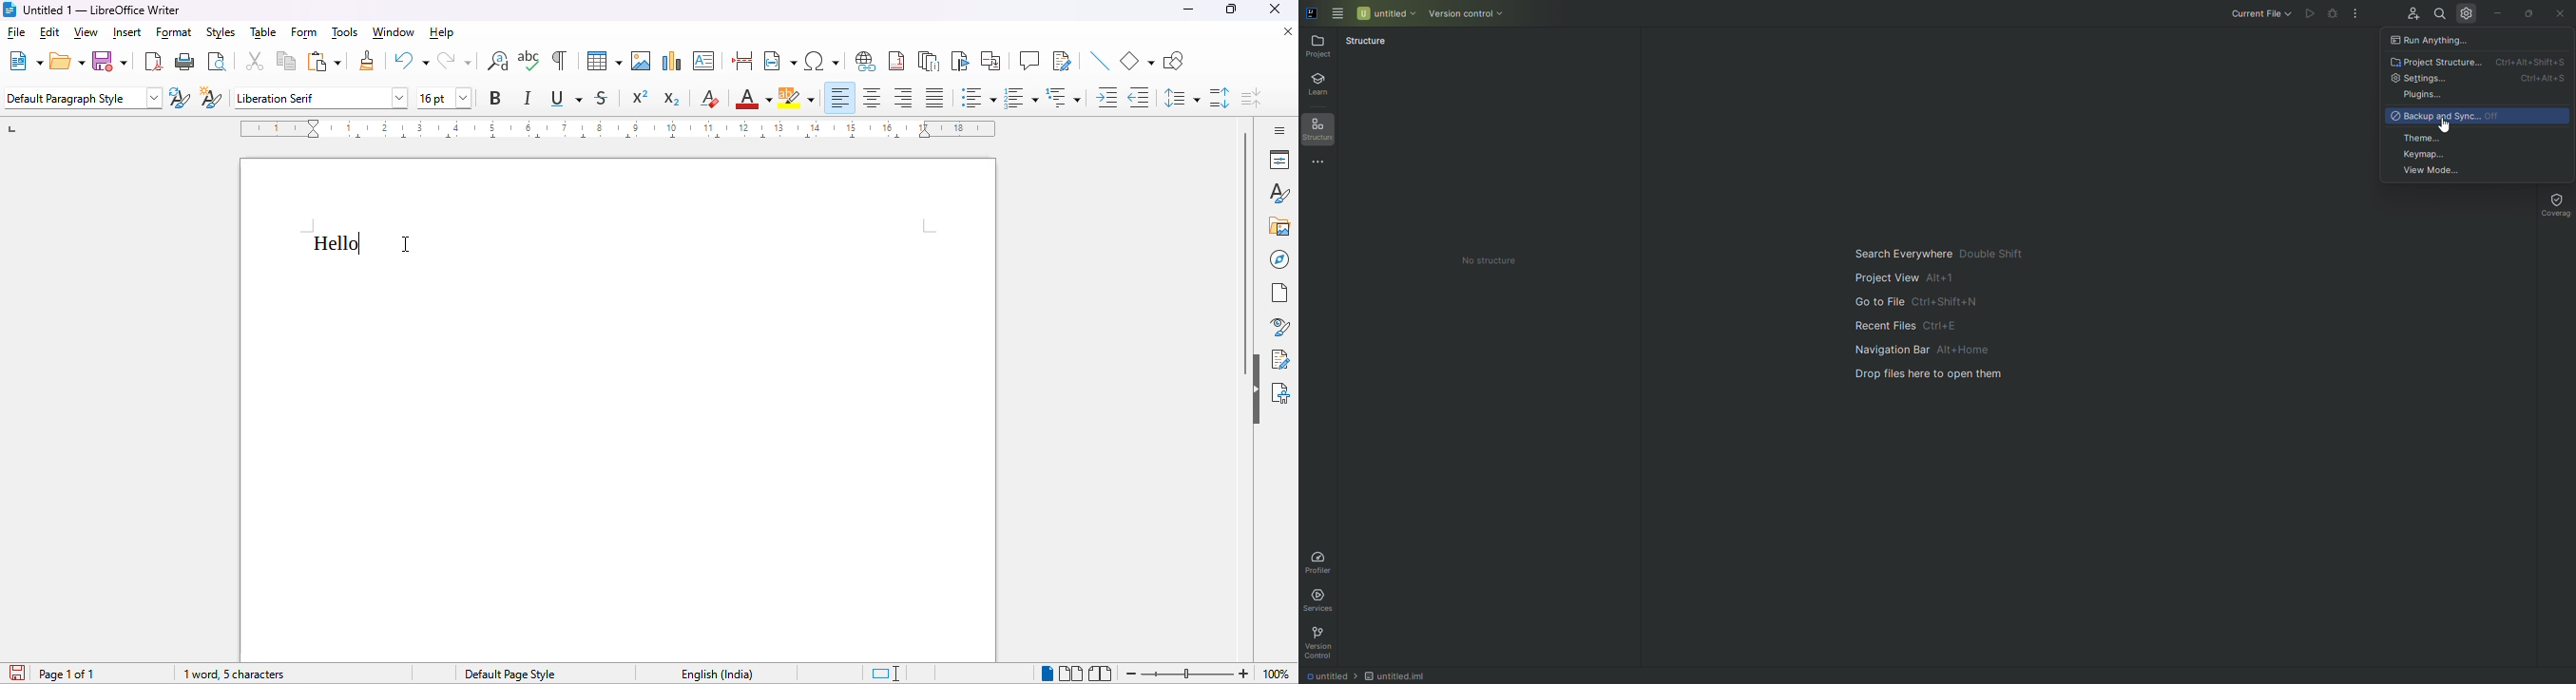 Image resolution: width=2576 pixels, height=700 pixels. Describe the element at coordinates (1102, 674) in the screenshot. I see `book view` at that location.